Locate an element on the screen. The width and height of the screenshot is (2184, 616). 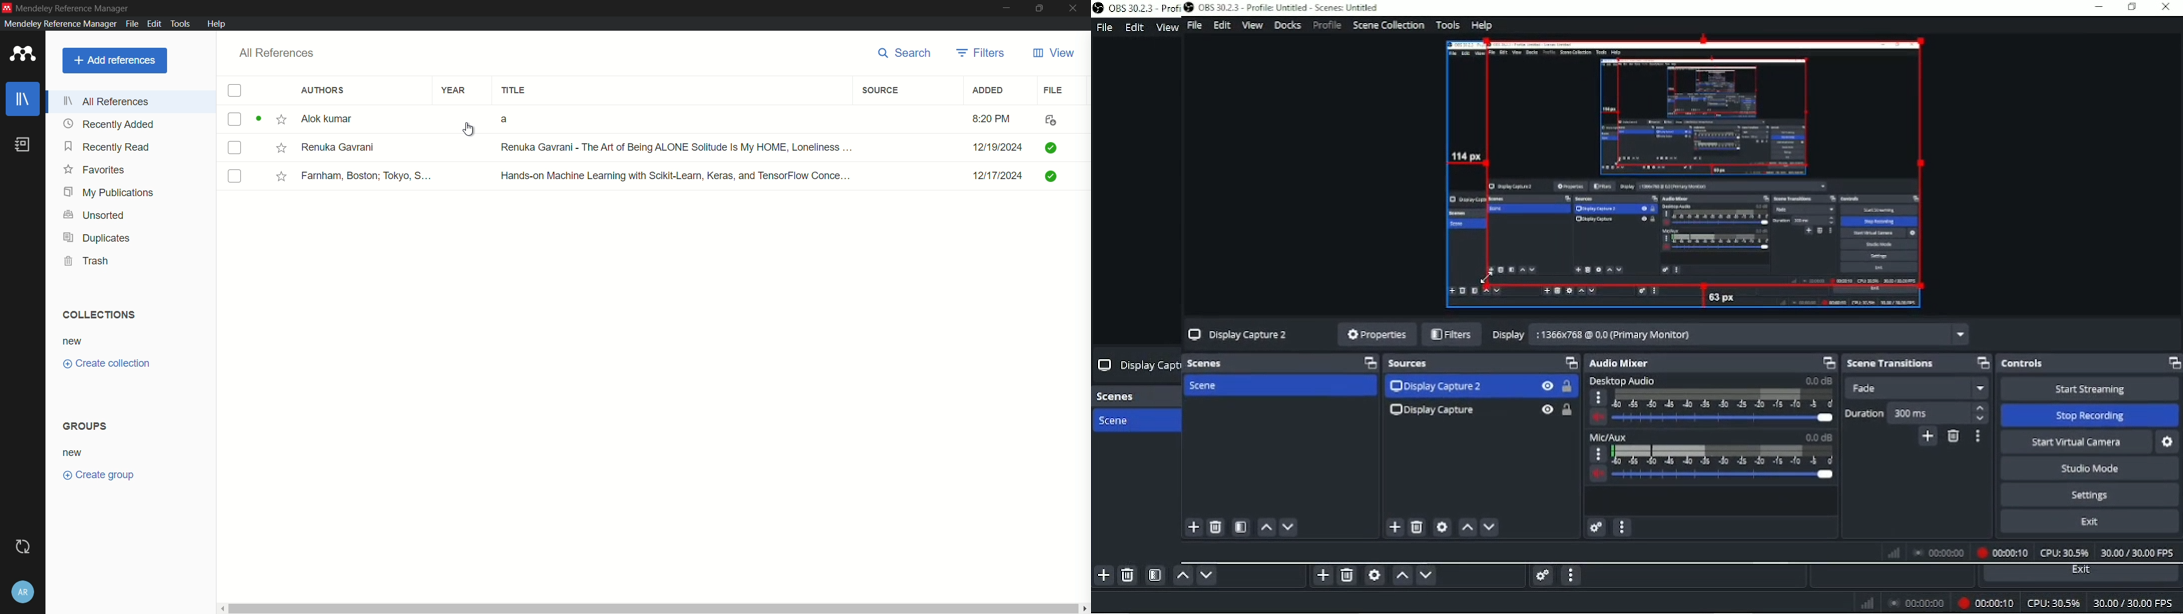
add is located at coordinates (1192, 528).